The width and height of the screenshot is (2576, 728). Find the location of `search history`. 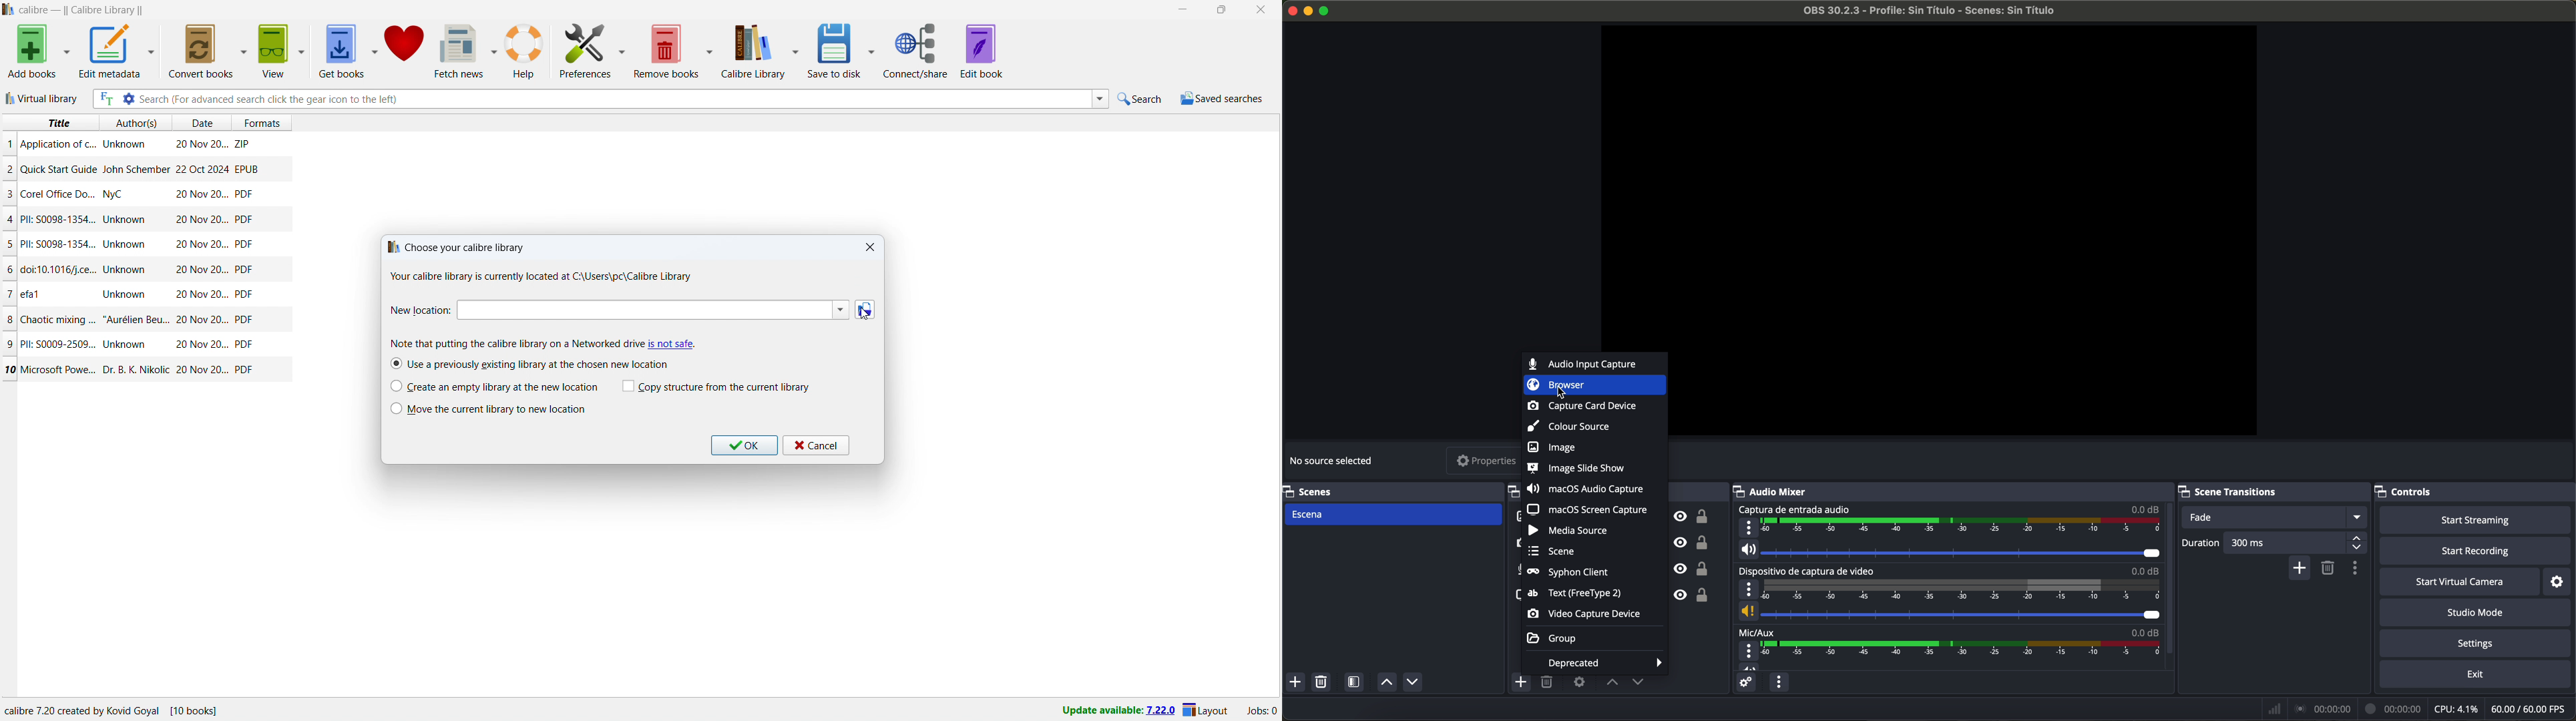

search history is located at coordinates (1100, 99).